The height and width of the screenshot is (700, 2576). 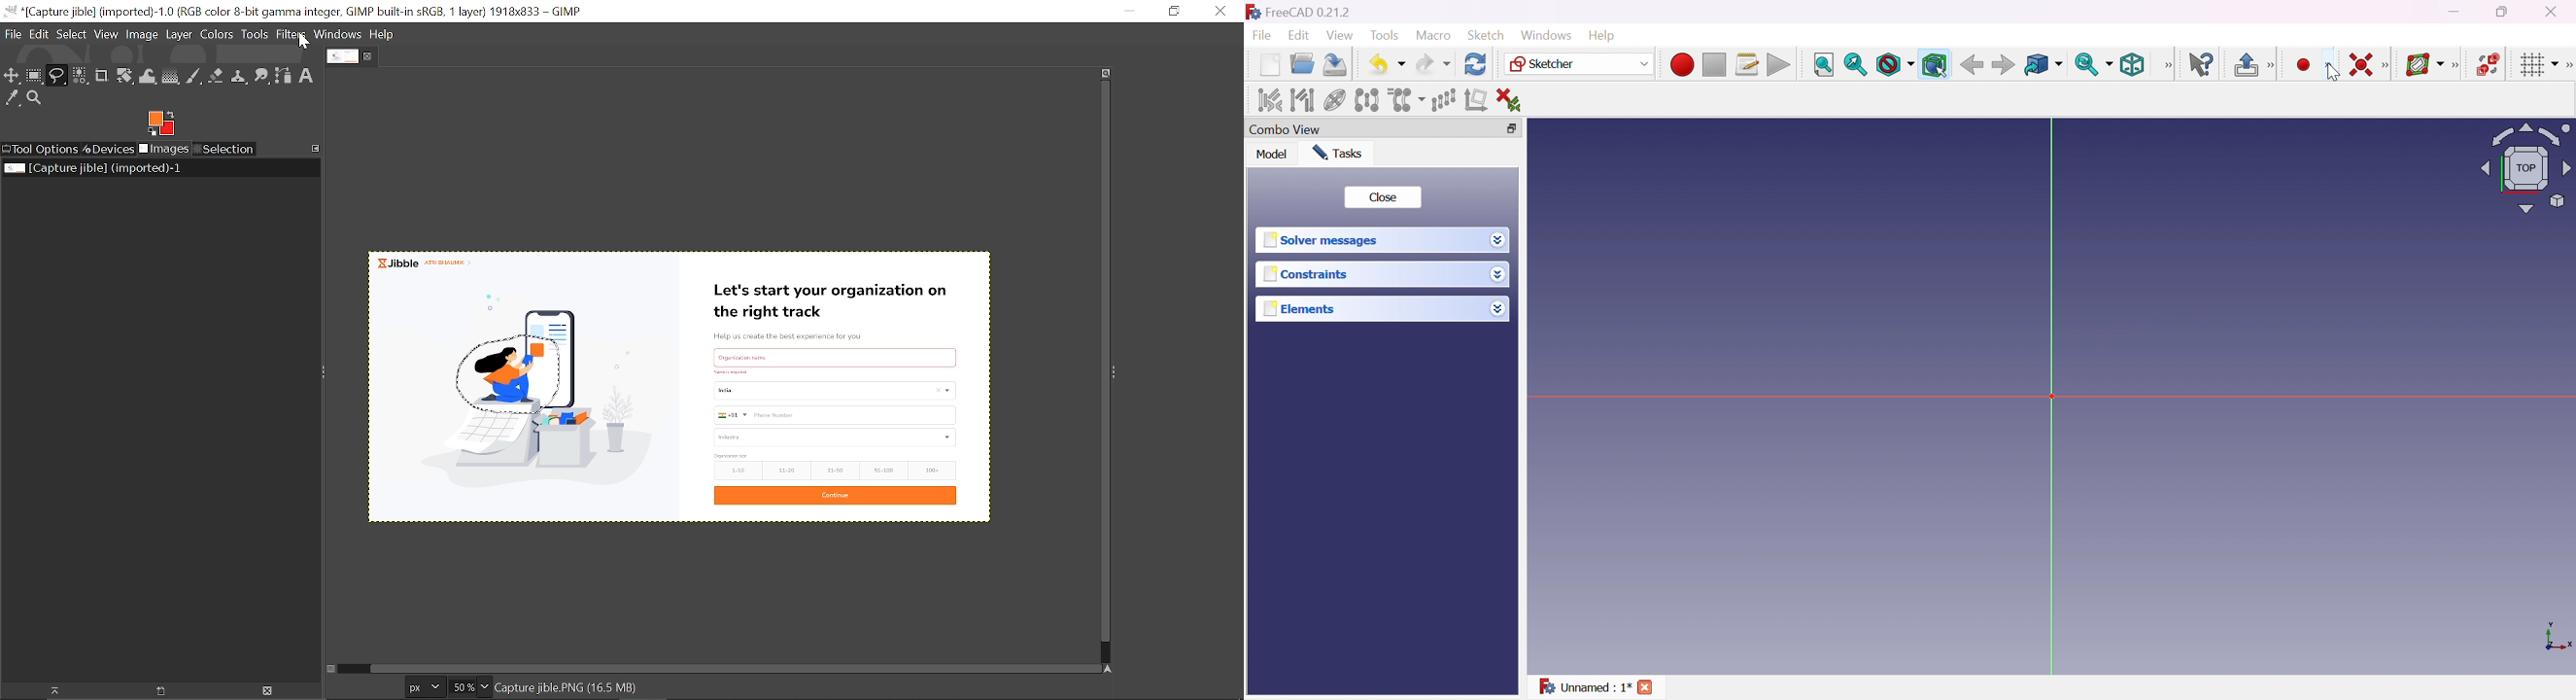 I want to click on Minimize, so click(x=1126, y=11).